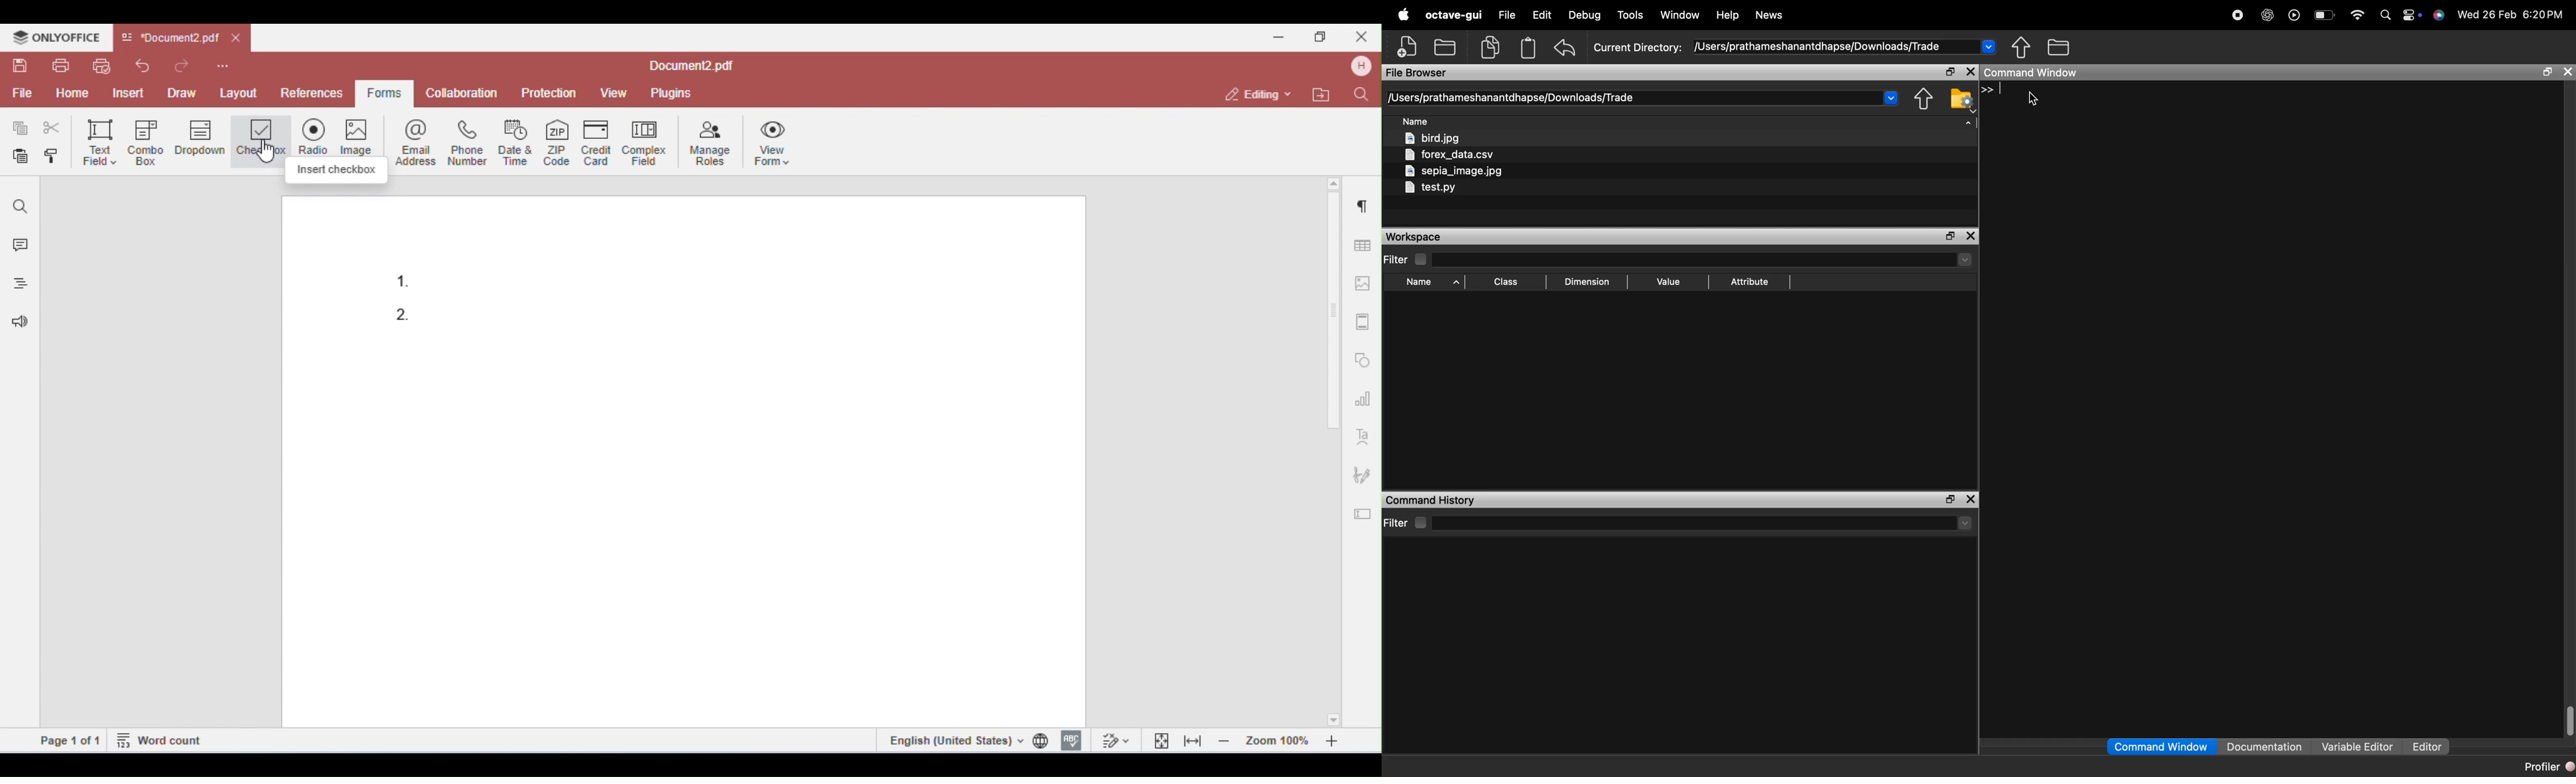 This screenshot has height=784, width=2576. Describe the element at coordinates (2386, 15) in the screenshot. I see `find` at that location.